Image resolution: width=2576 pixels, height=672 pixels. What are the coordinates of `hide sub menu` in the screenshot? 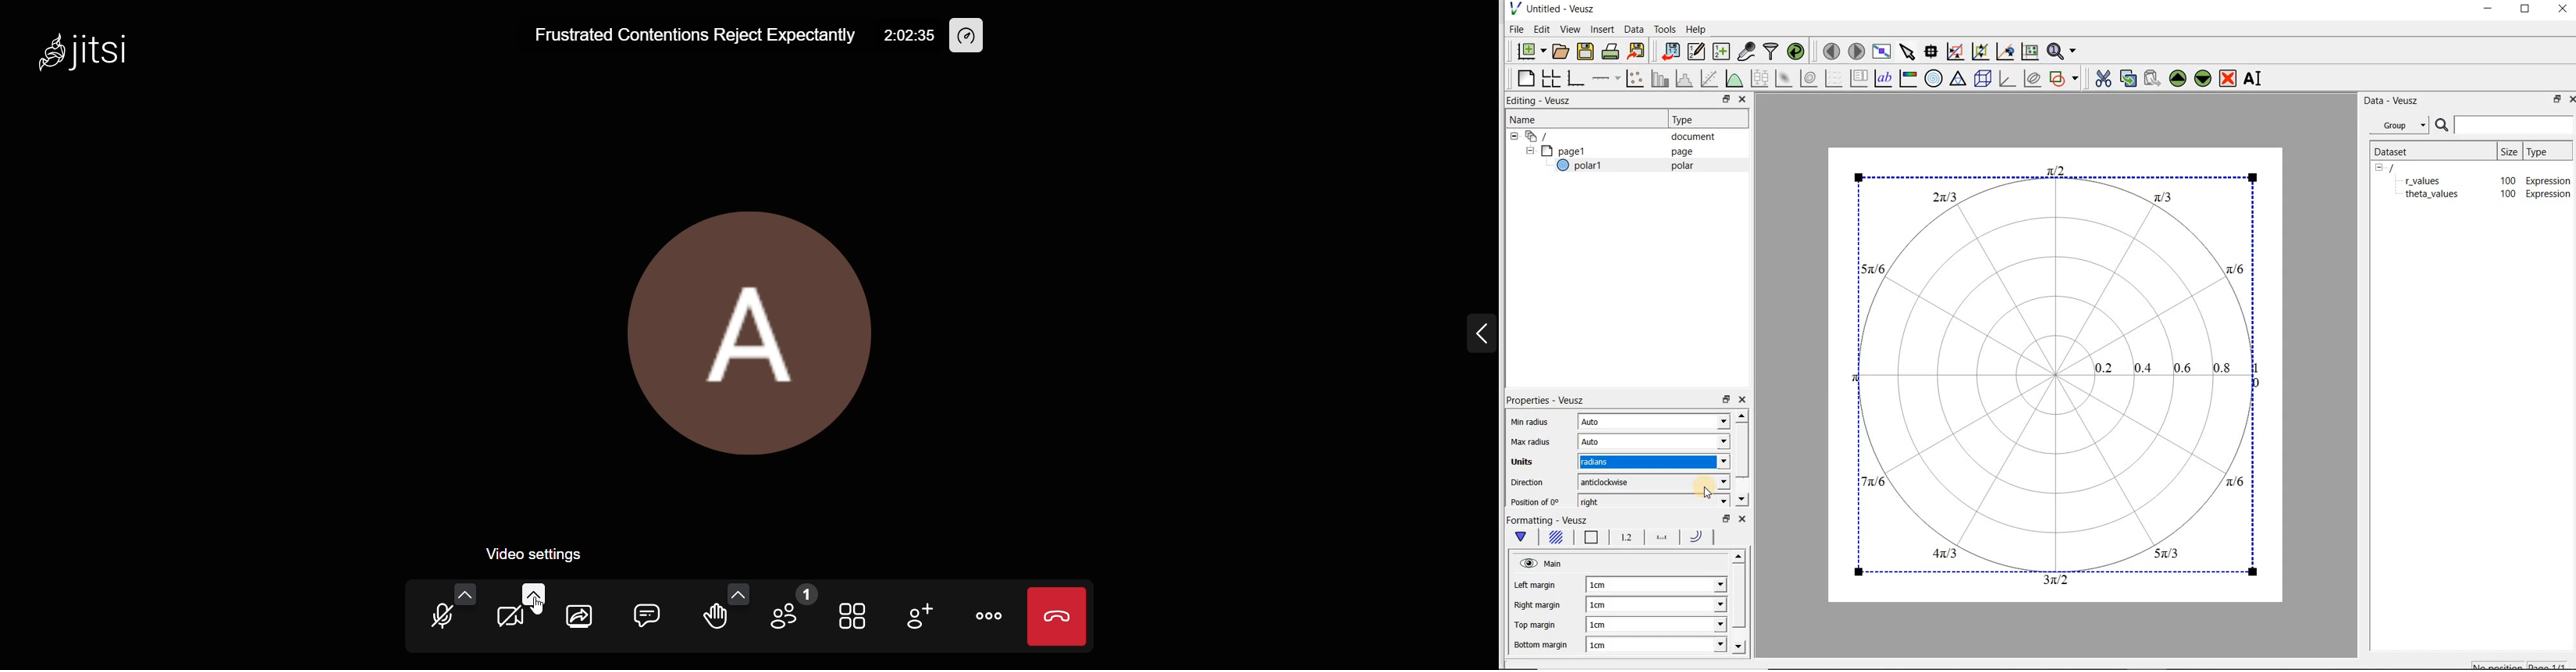 It's located at (1511, 135).